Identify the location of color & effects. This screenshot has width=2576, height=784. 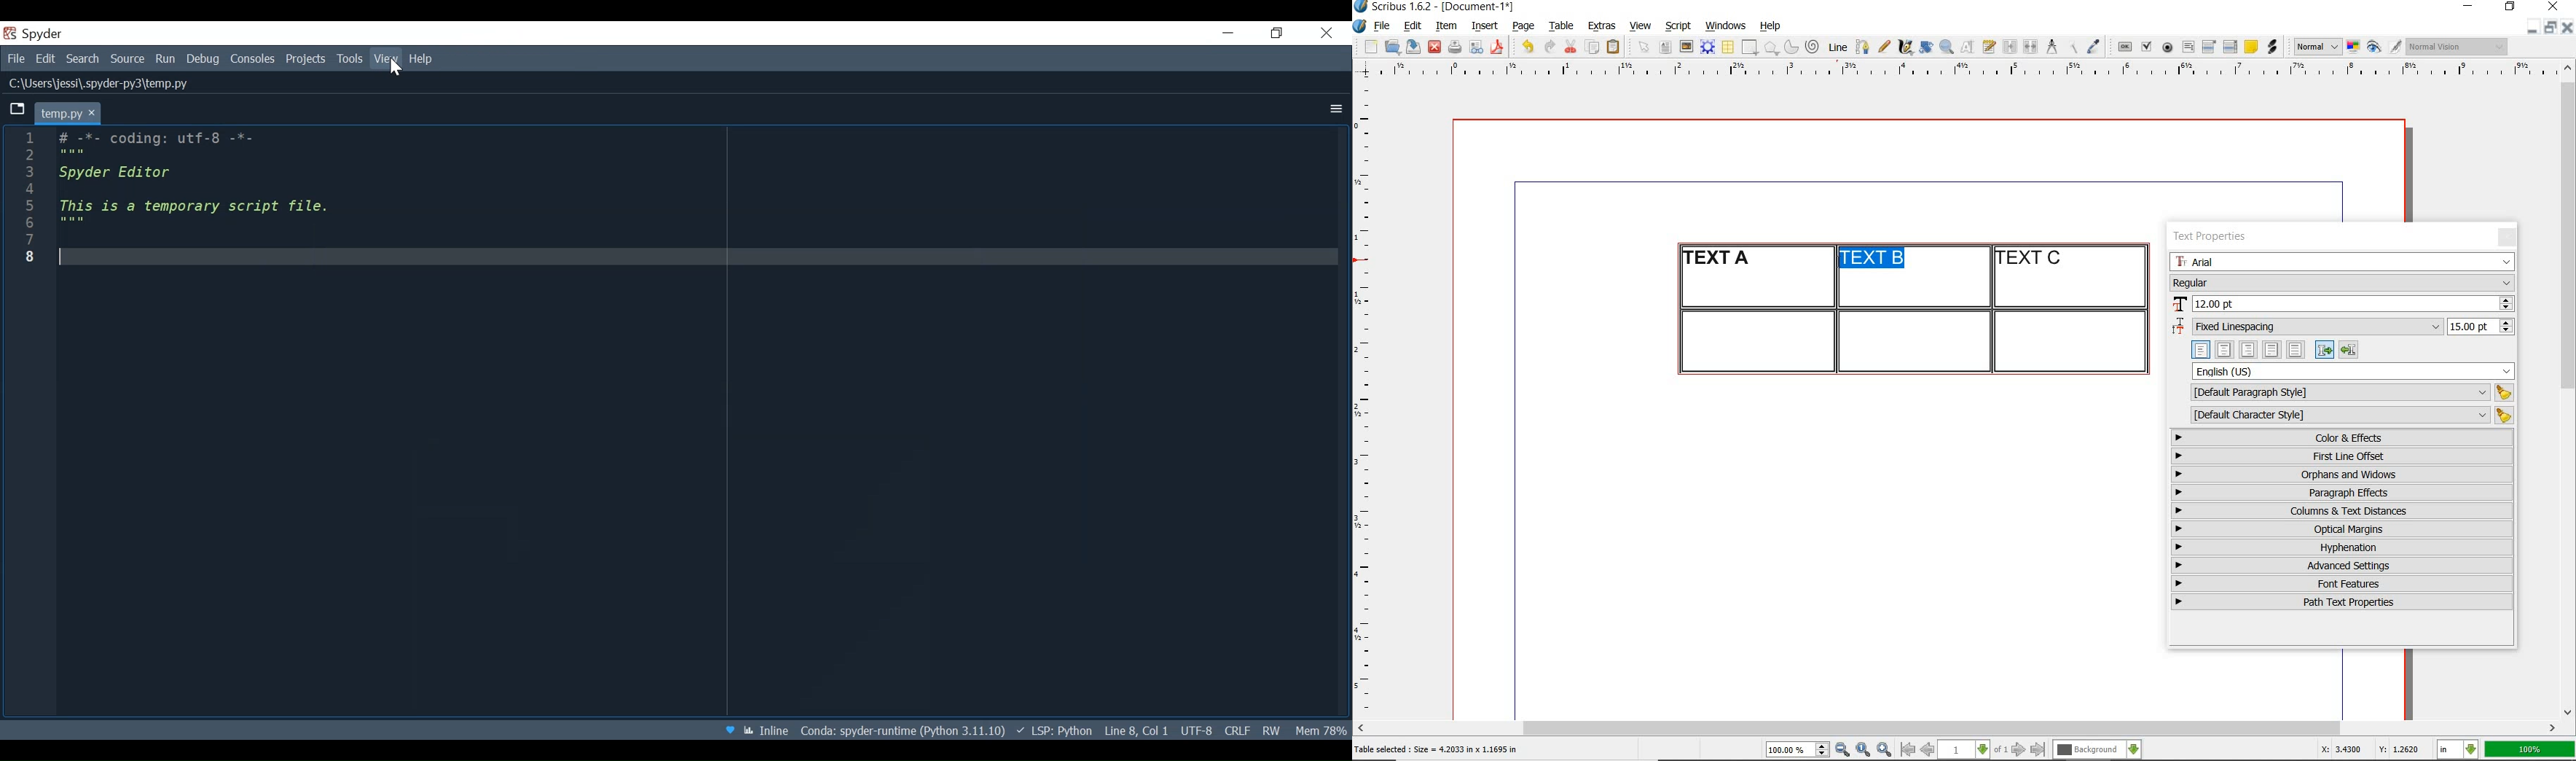
(2344, 437).